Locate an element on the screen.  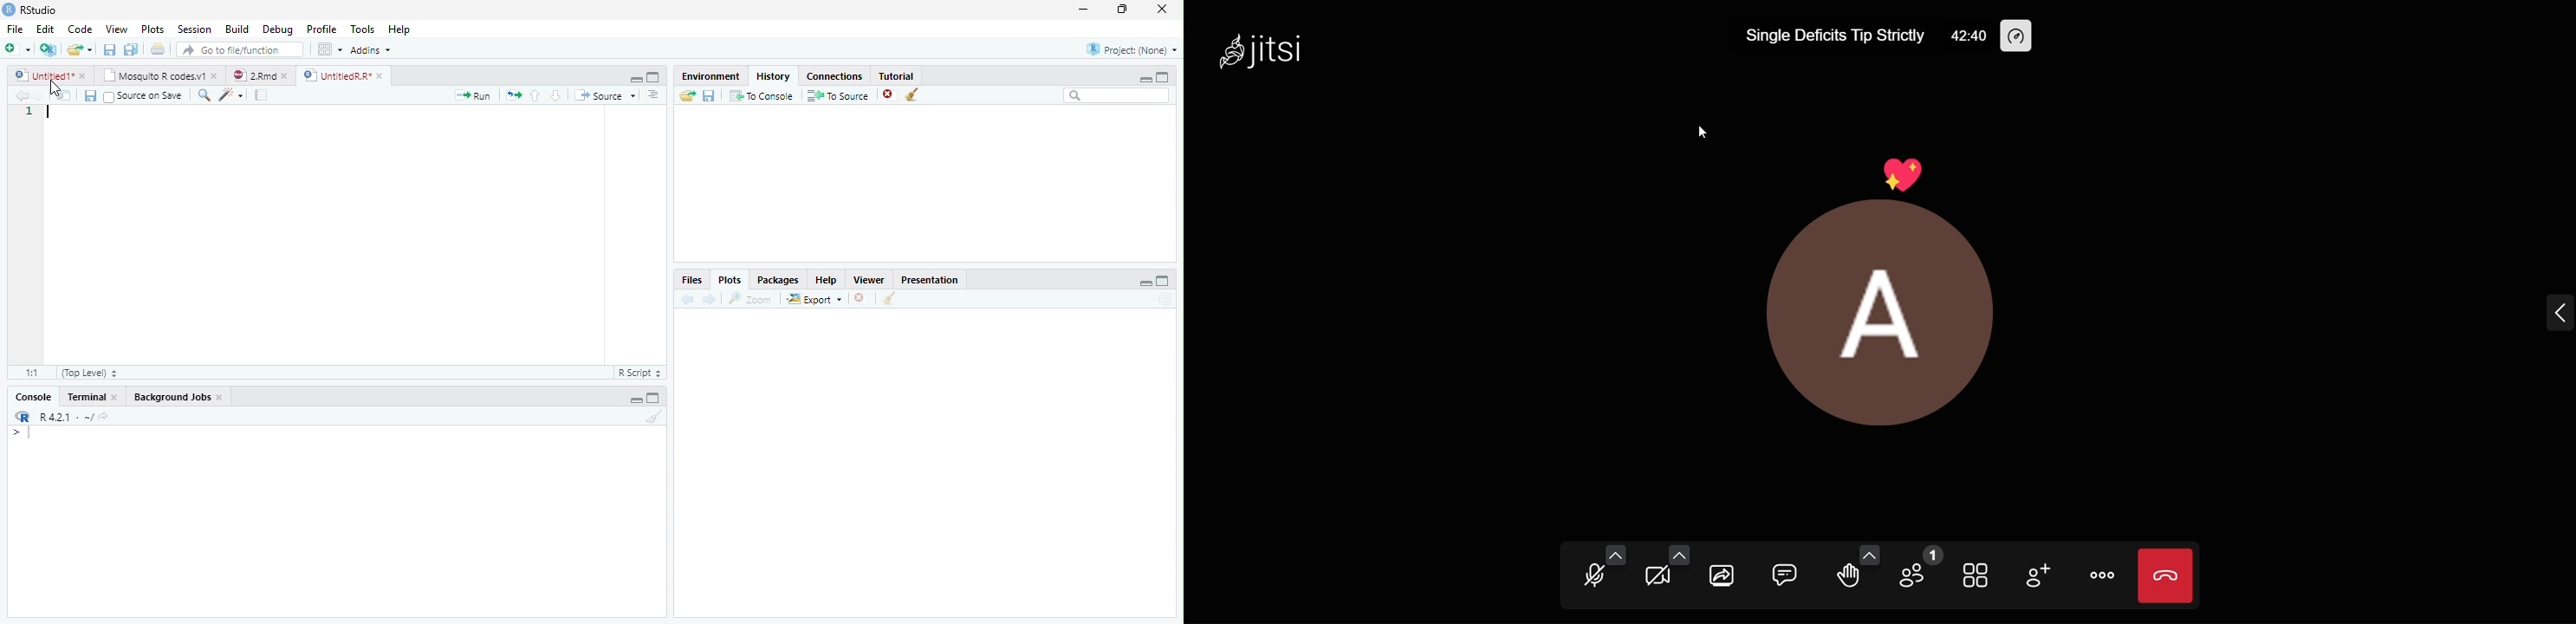
View is located at coordinates (116, 28).